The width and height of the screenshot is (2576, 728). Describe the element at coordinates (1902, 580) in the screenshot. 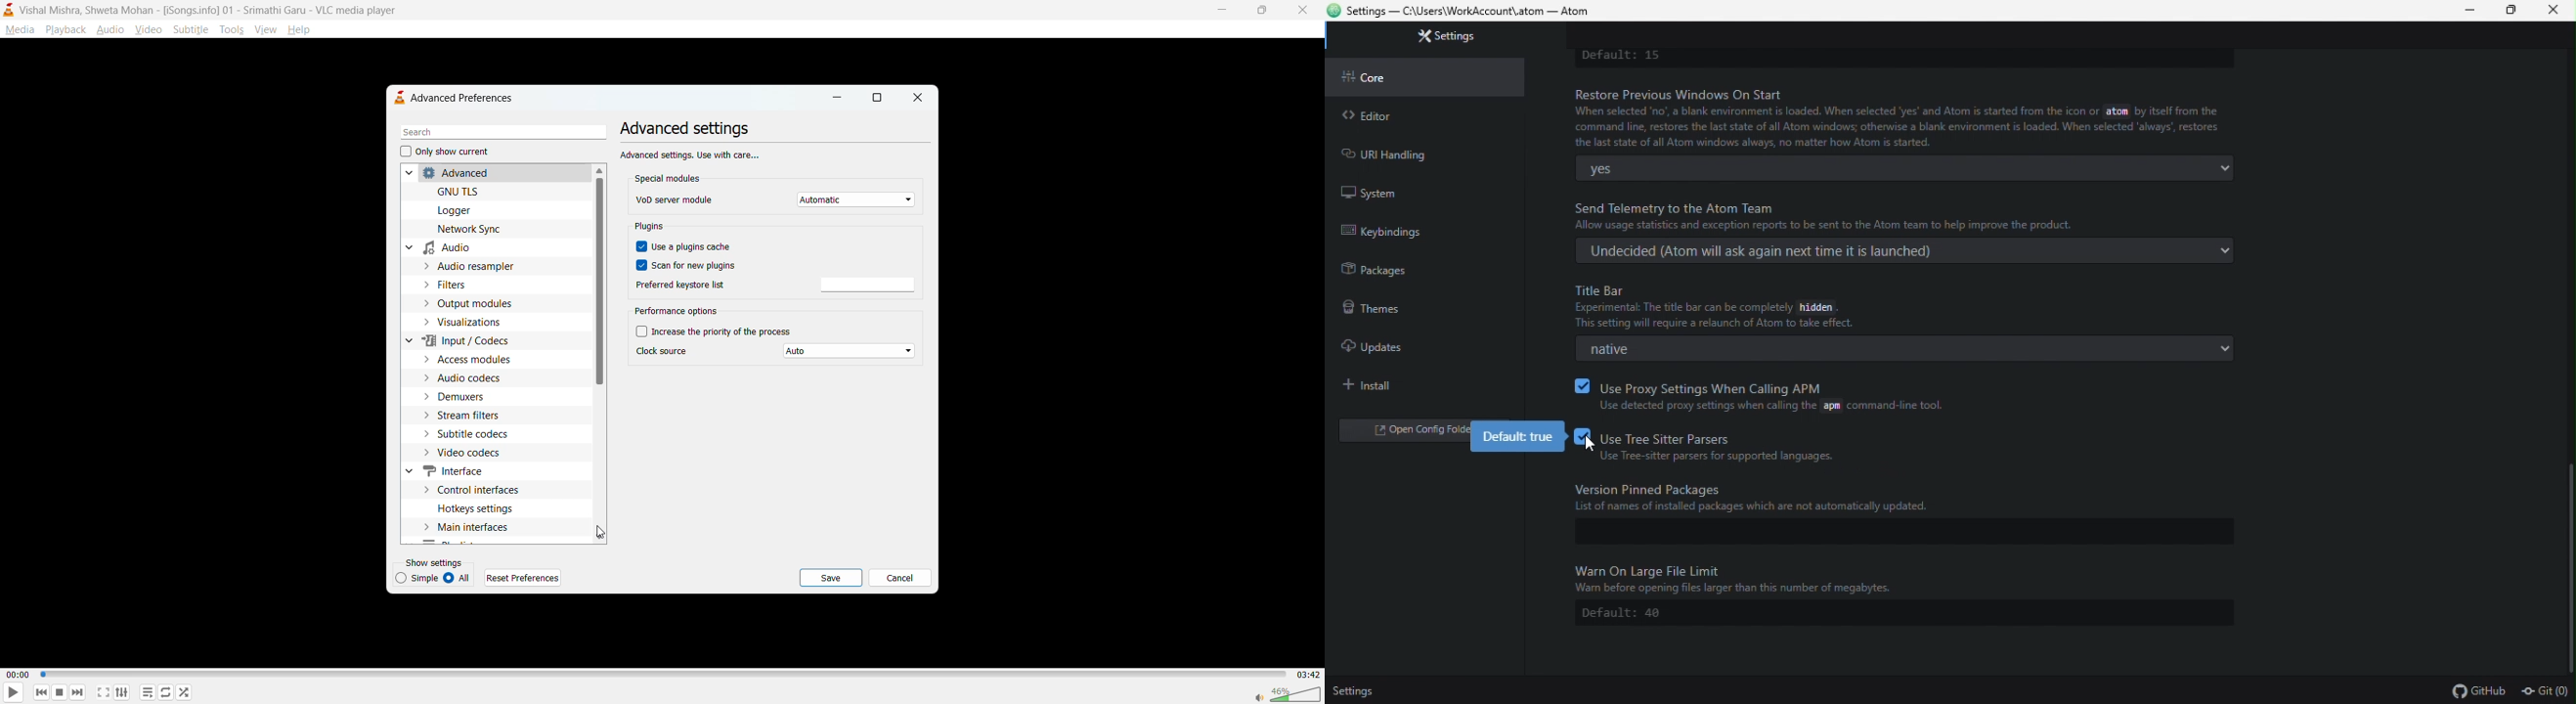

I see `` at that location.